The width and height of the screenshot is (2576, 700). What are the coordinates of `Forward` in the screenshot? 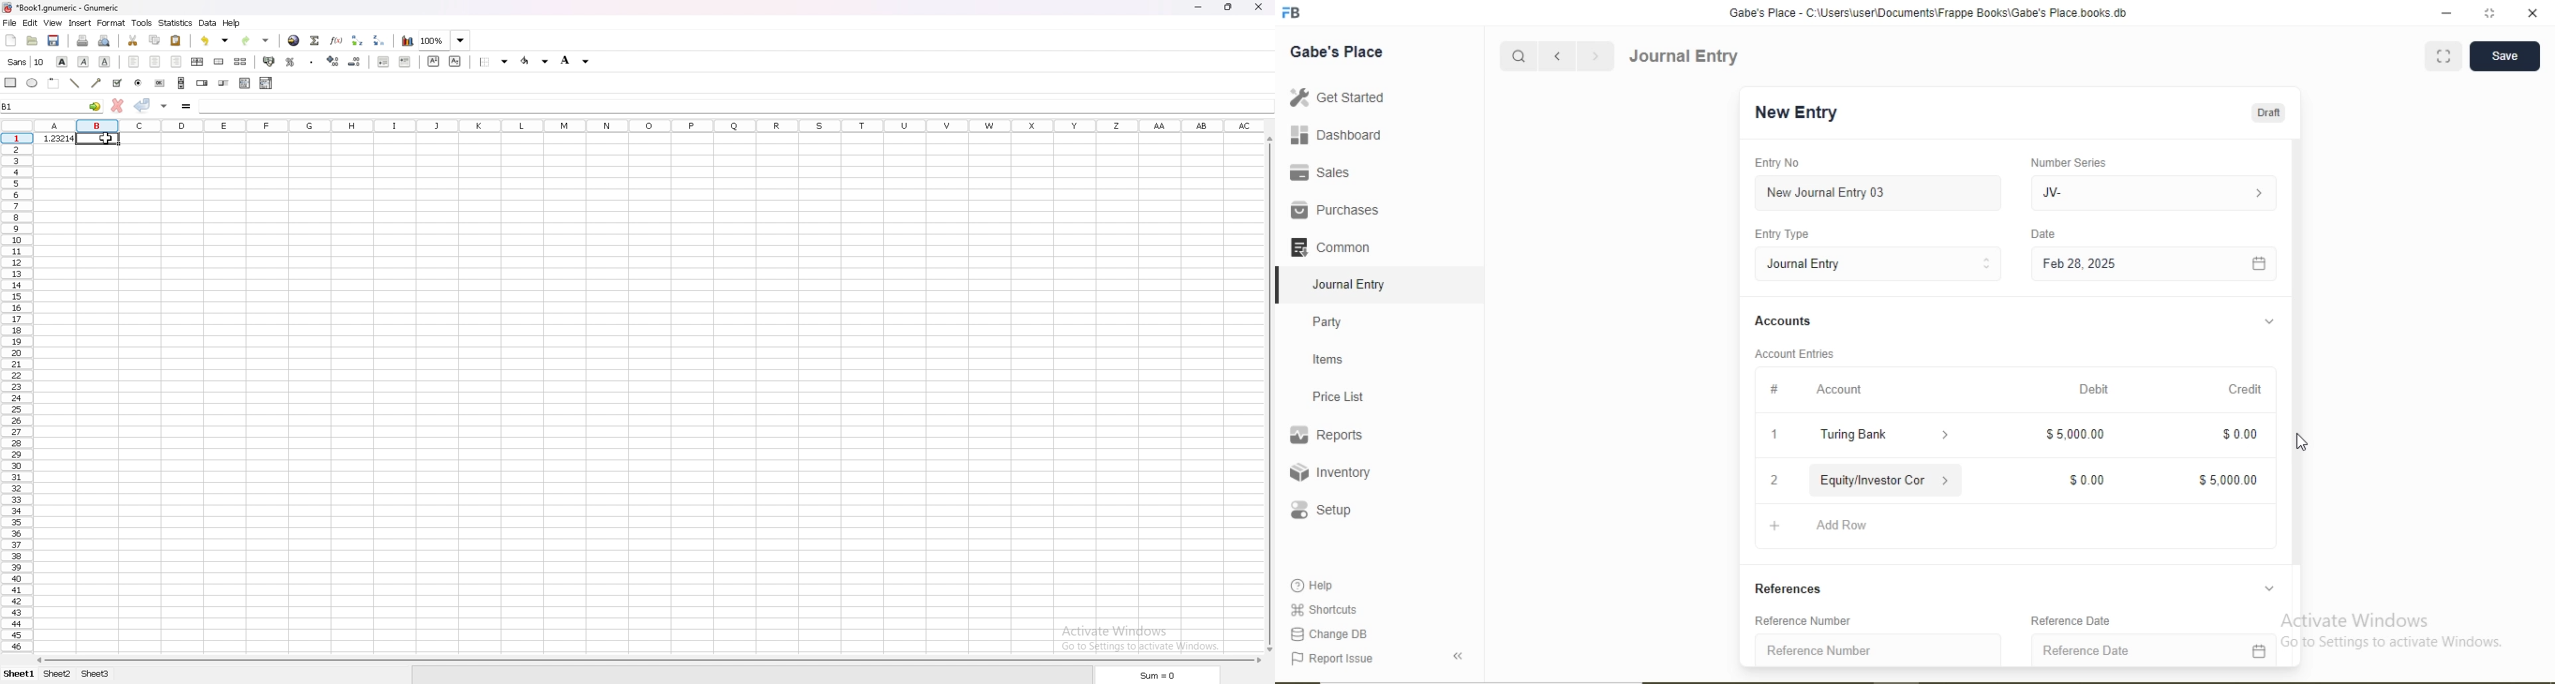 It's located at (1596, 56).